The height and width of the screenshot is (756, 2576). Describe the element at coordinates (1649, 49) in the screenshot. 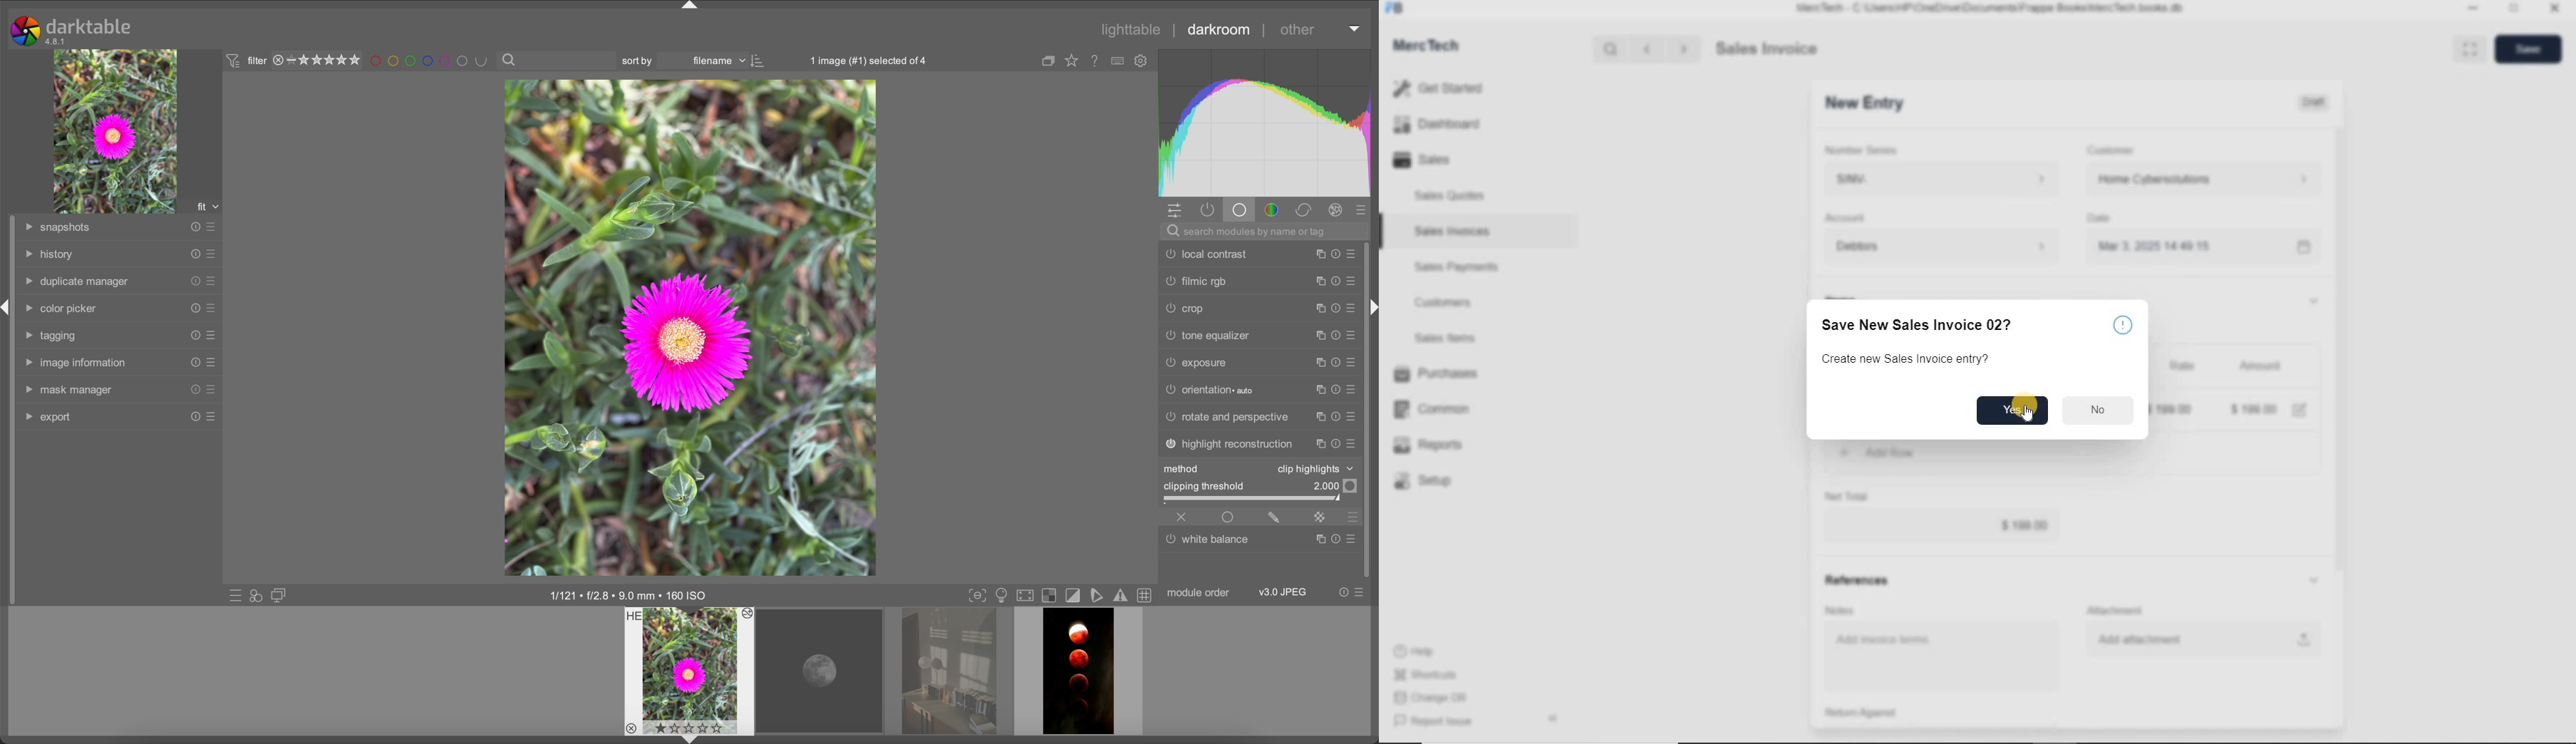

I see `Go back` at that location.